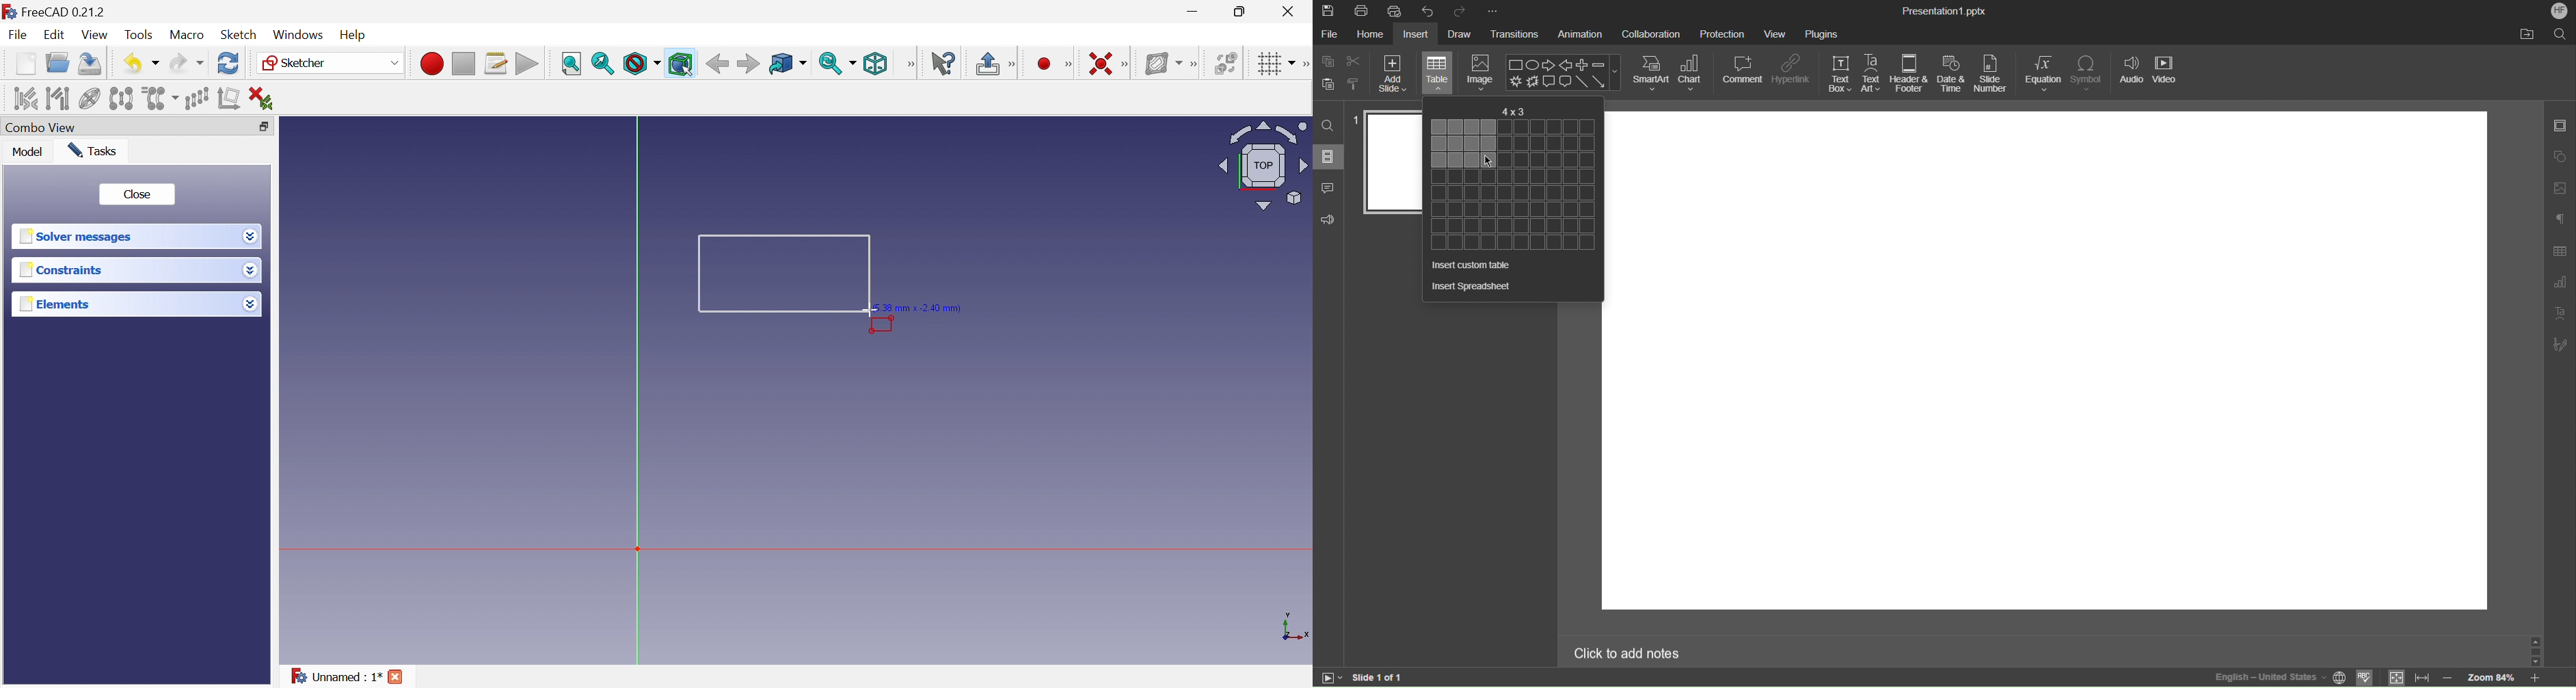 The image size is (2576, 700). What do you see at coordinates (75, 235) in the screenshot?
I see `Solver messages` at bounding box center [75, 235].